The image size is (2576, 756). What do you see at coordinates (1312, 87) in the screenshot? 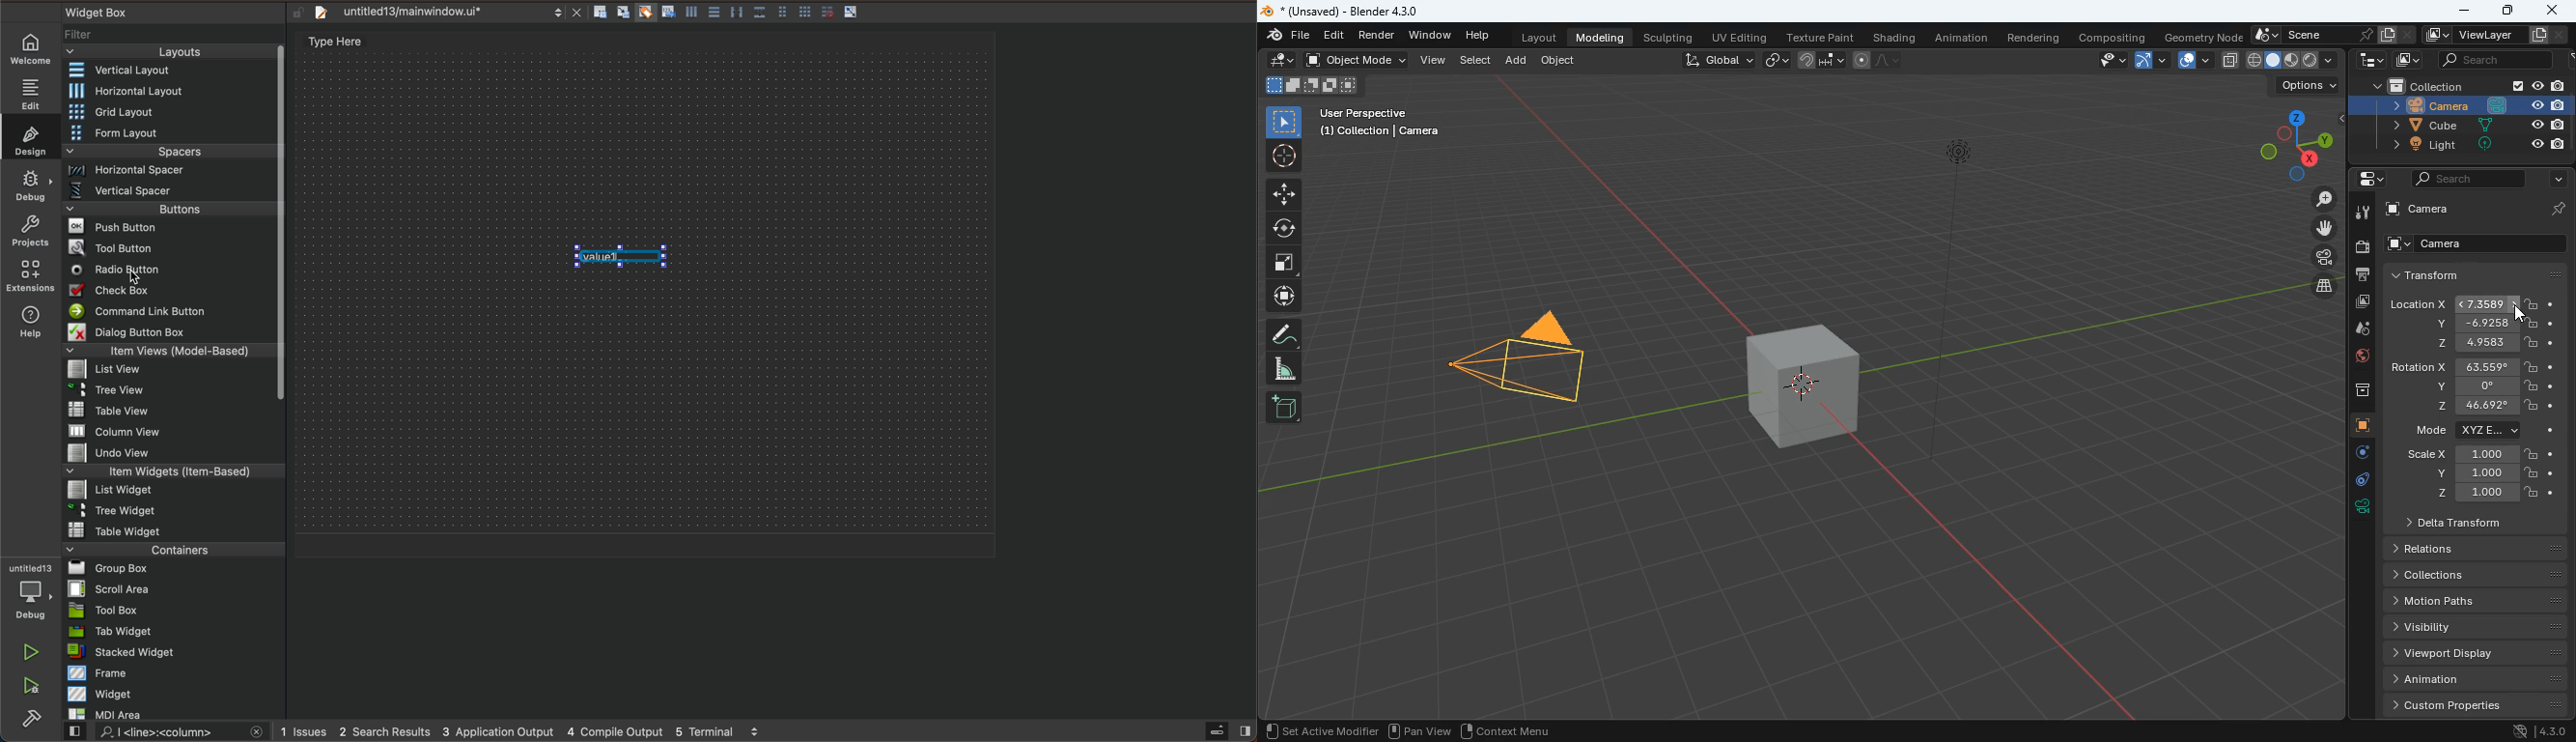
I see `cube` at bounding box center [1312, 87].